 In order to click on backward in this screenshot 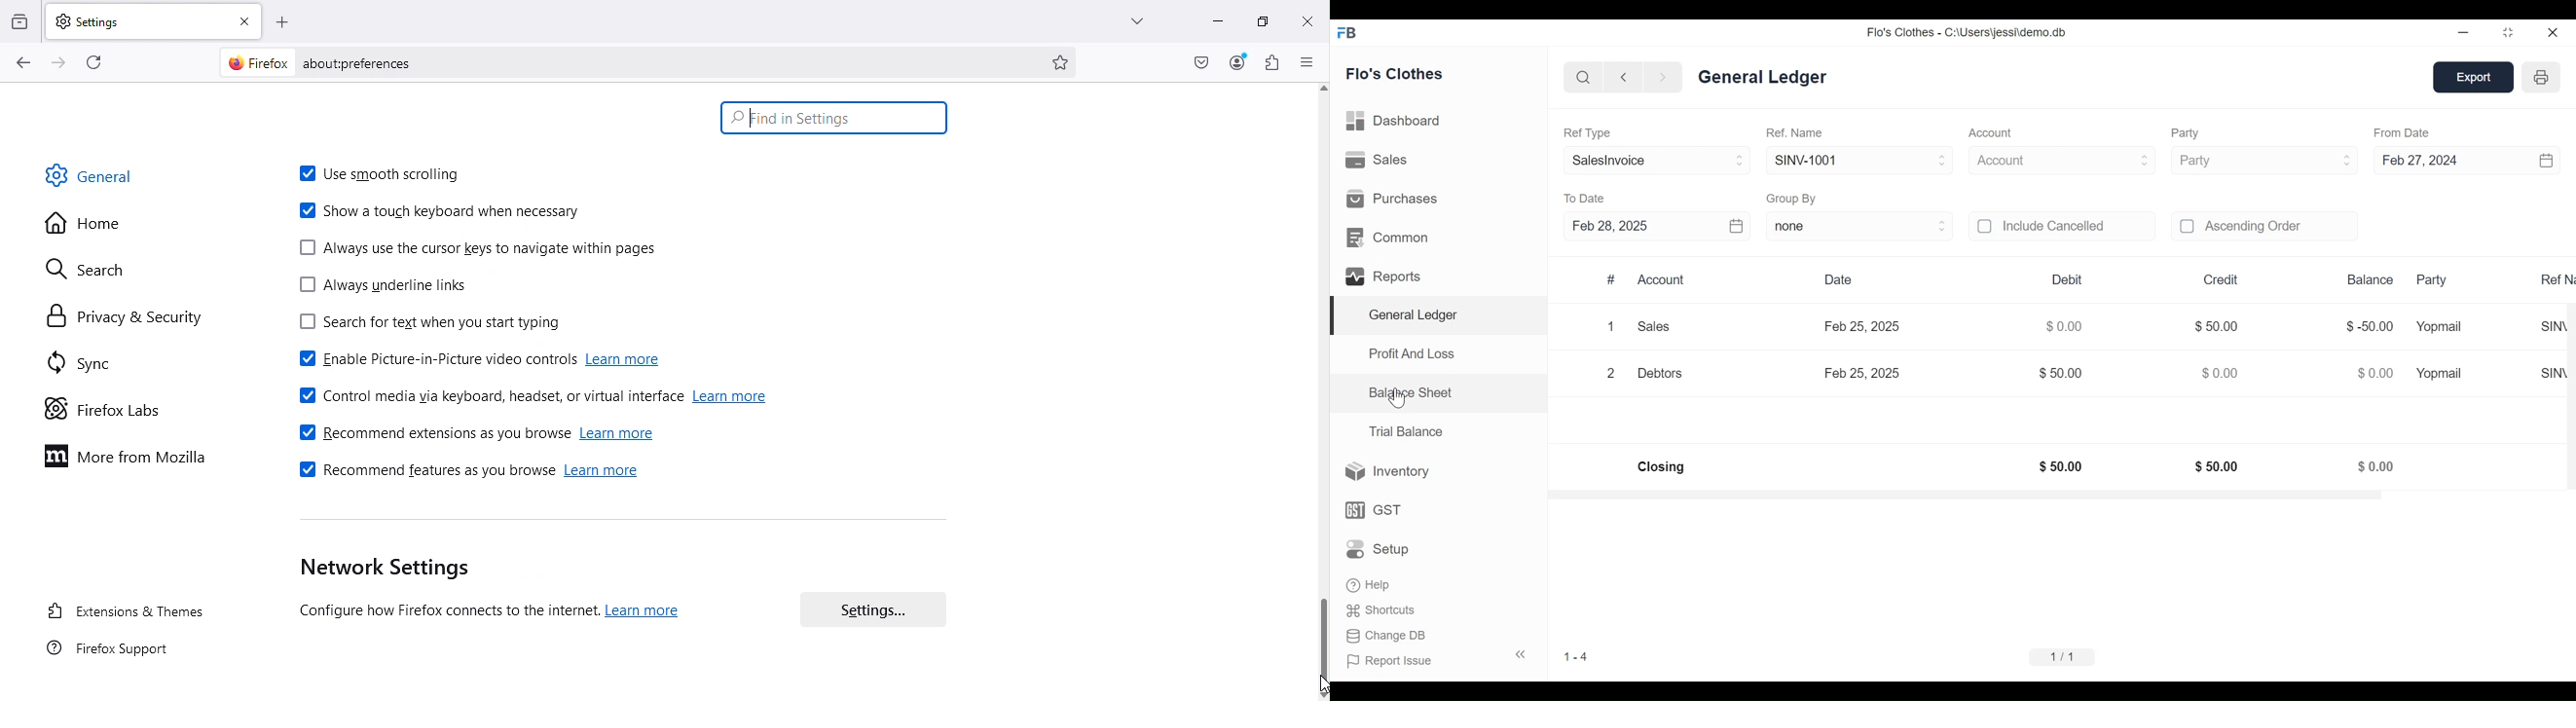, I will do `click(1624, 79)`.